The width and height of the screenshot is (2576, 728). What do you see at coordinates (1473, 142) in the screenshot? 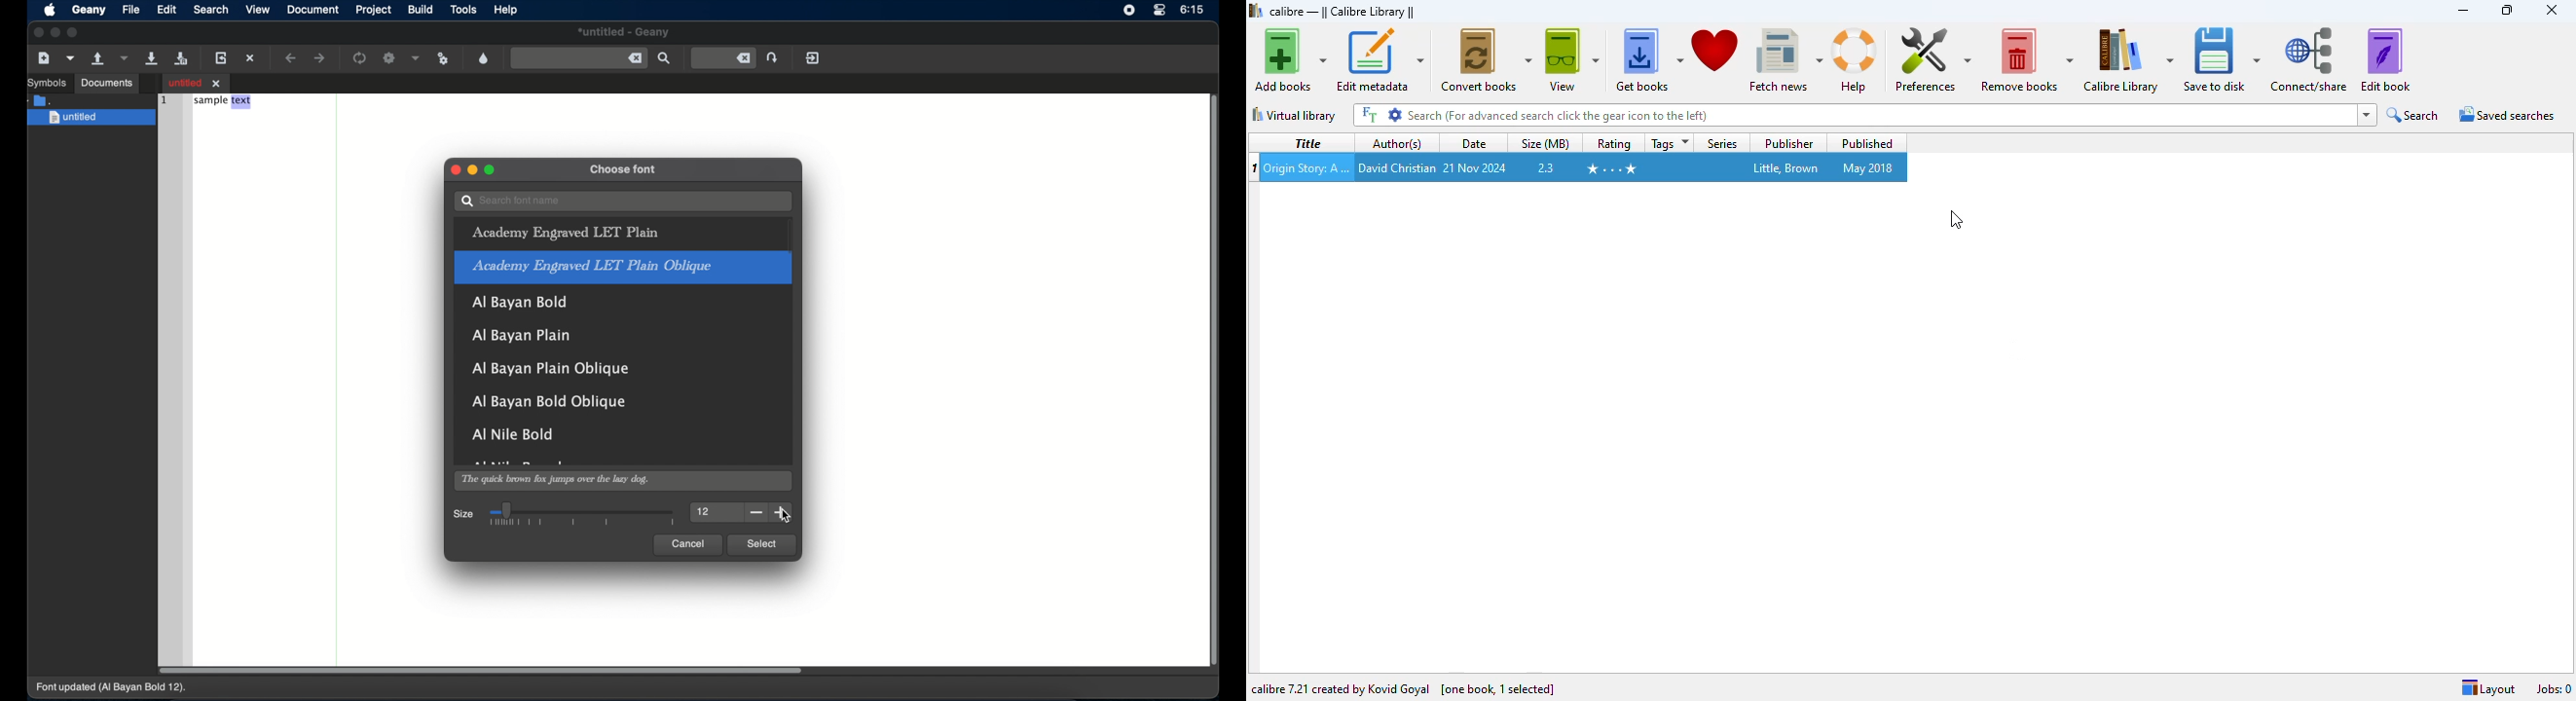
I see `date` at bounding box center [1473, 142].